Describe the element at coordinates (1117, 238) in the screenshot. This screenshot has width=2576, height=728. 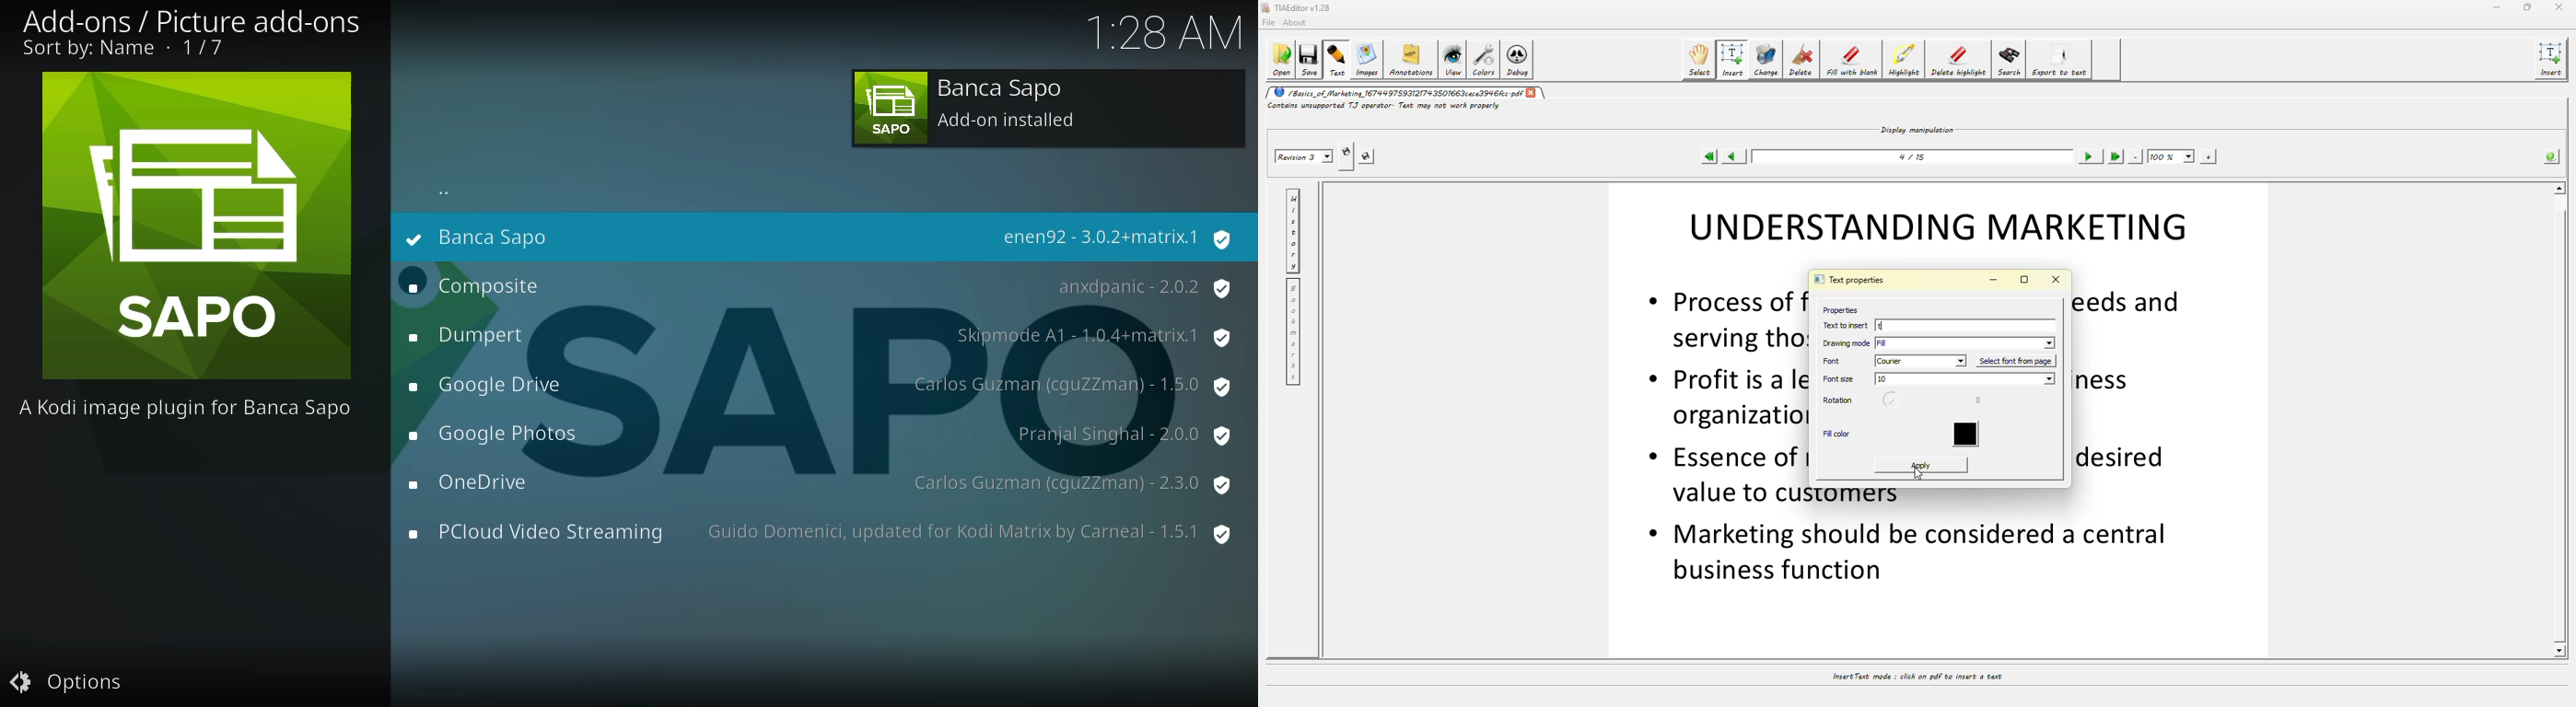
I see `version` at that location.